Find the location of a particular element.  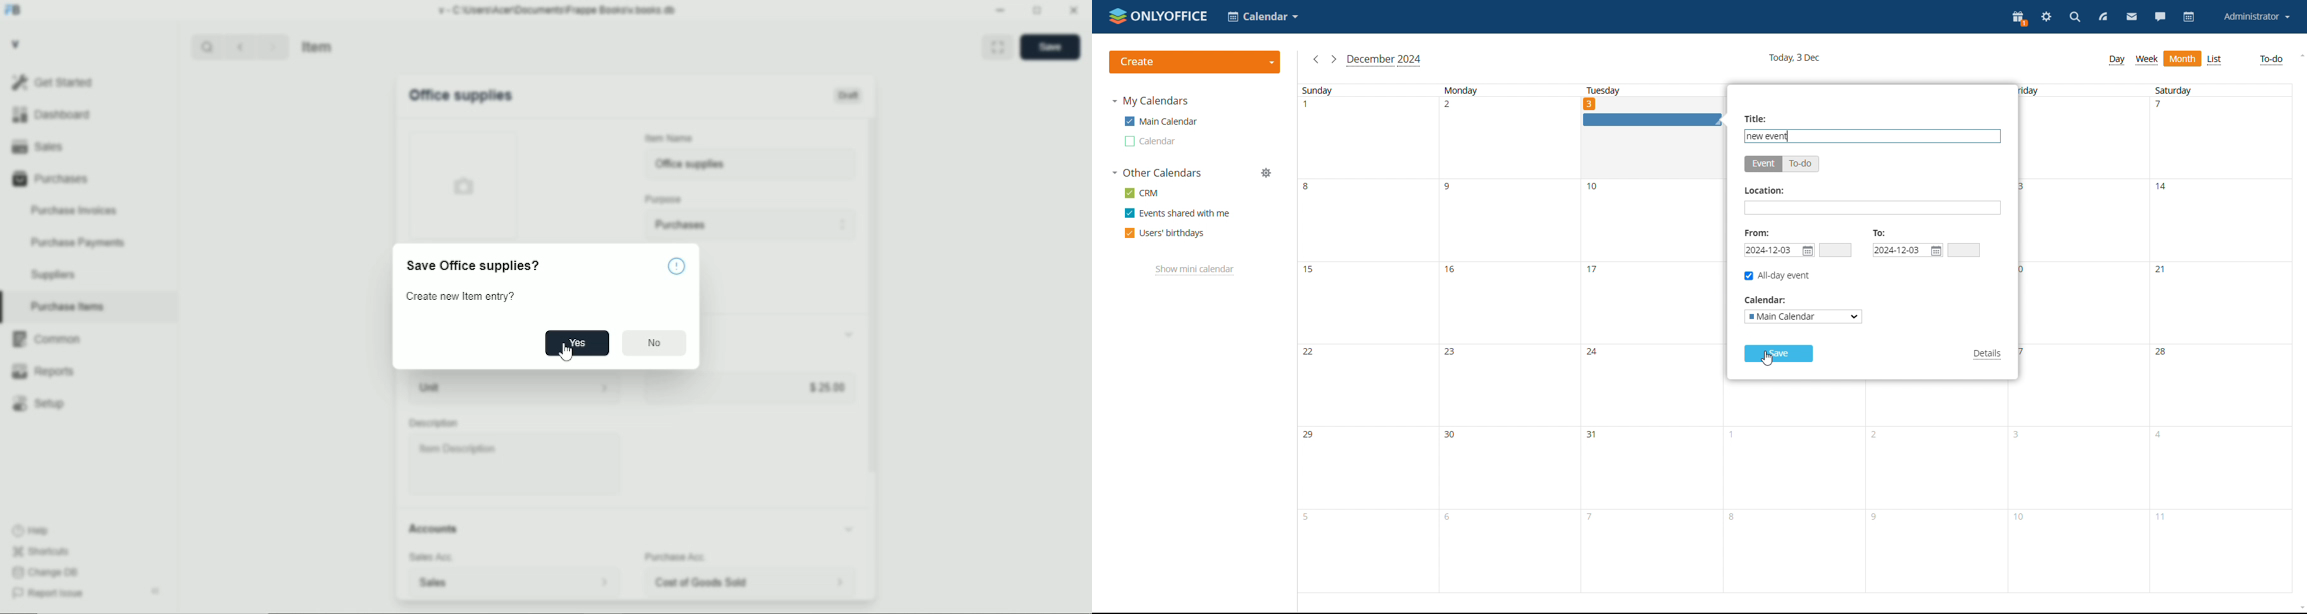

item name is located at coordinates (670, 138).